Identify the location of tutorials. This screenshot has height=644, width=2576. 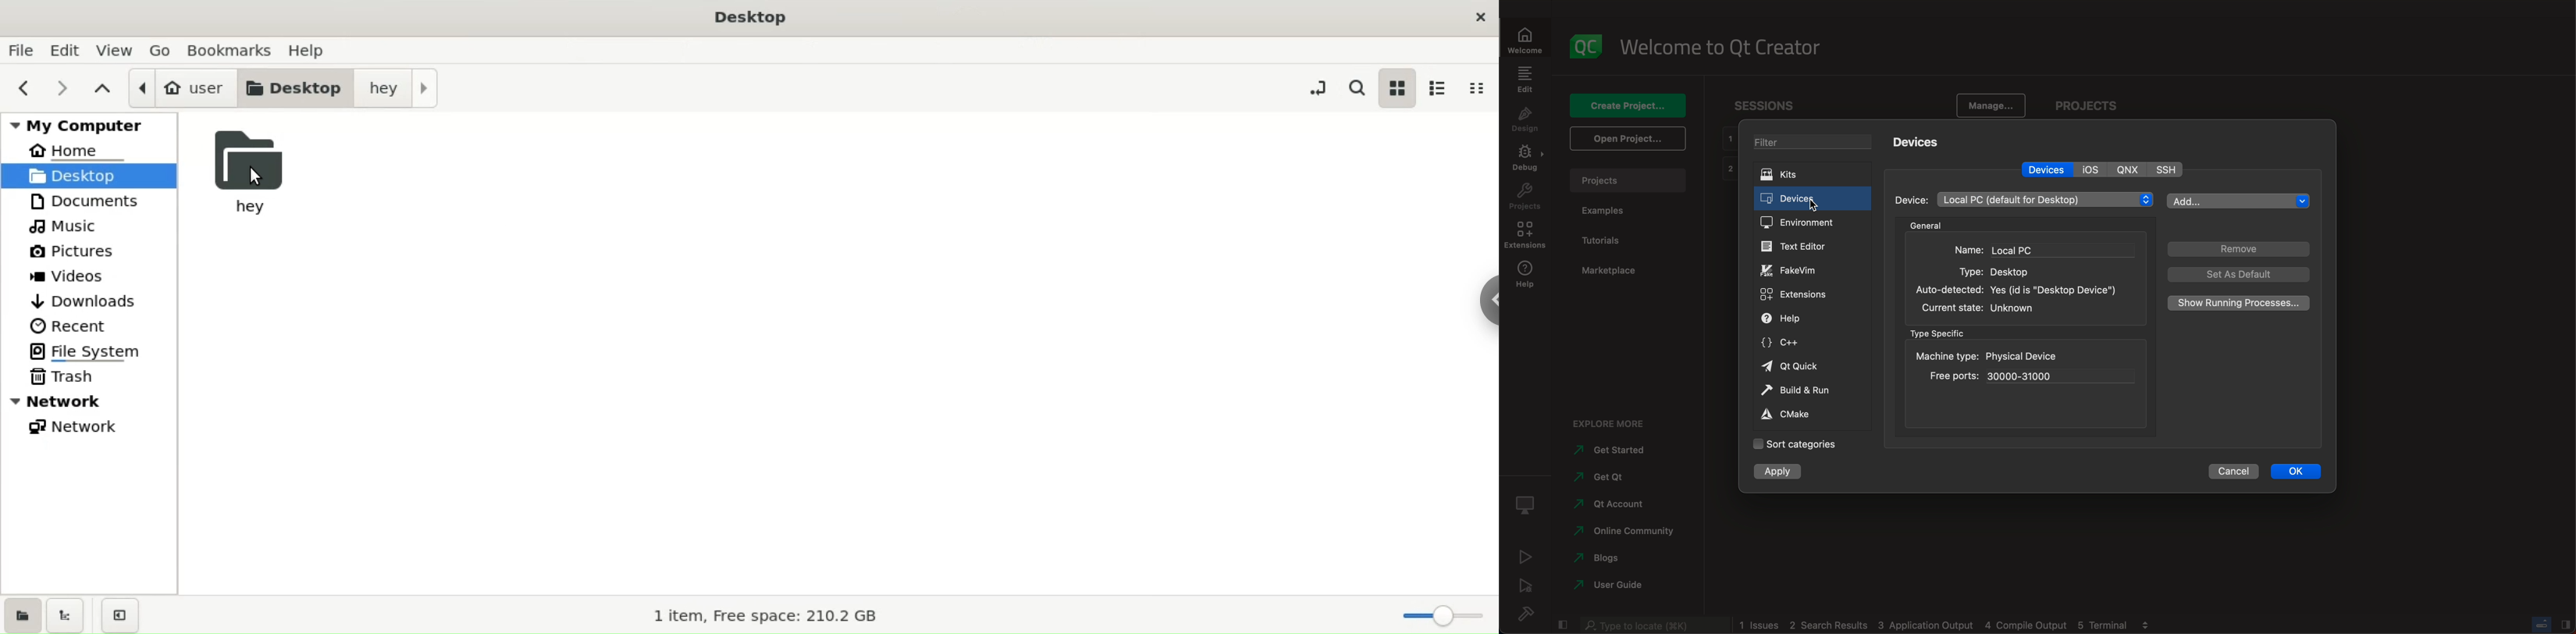
(1609, 237).